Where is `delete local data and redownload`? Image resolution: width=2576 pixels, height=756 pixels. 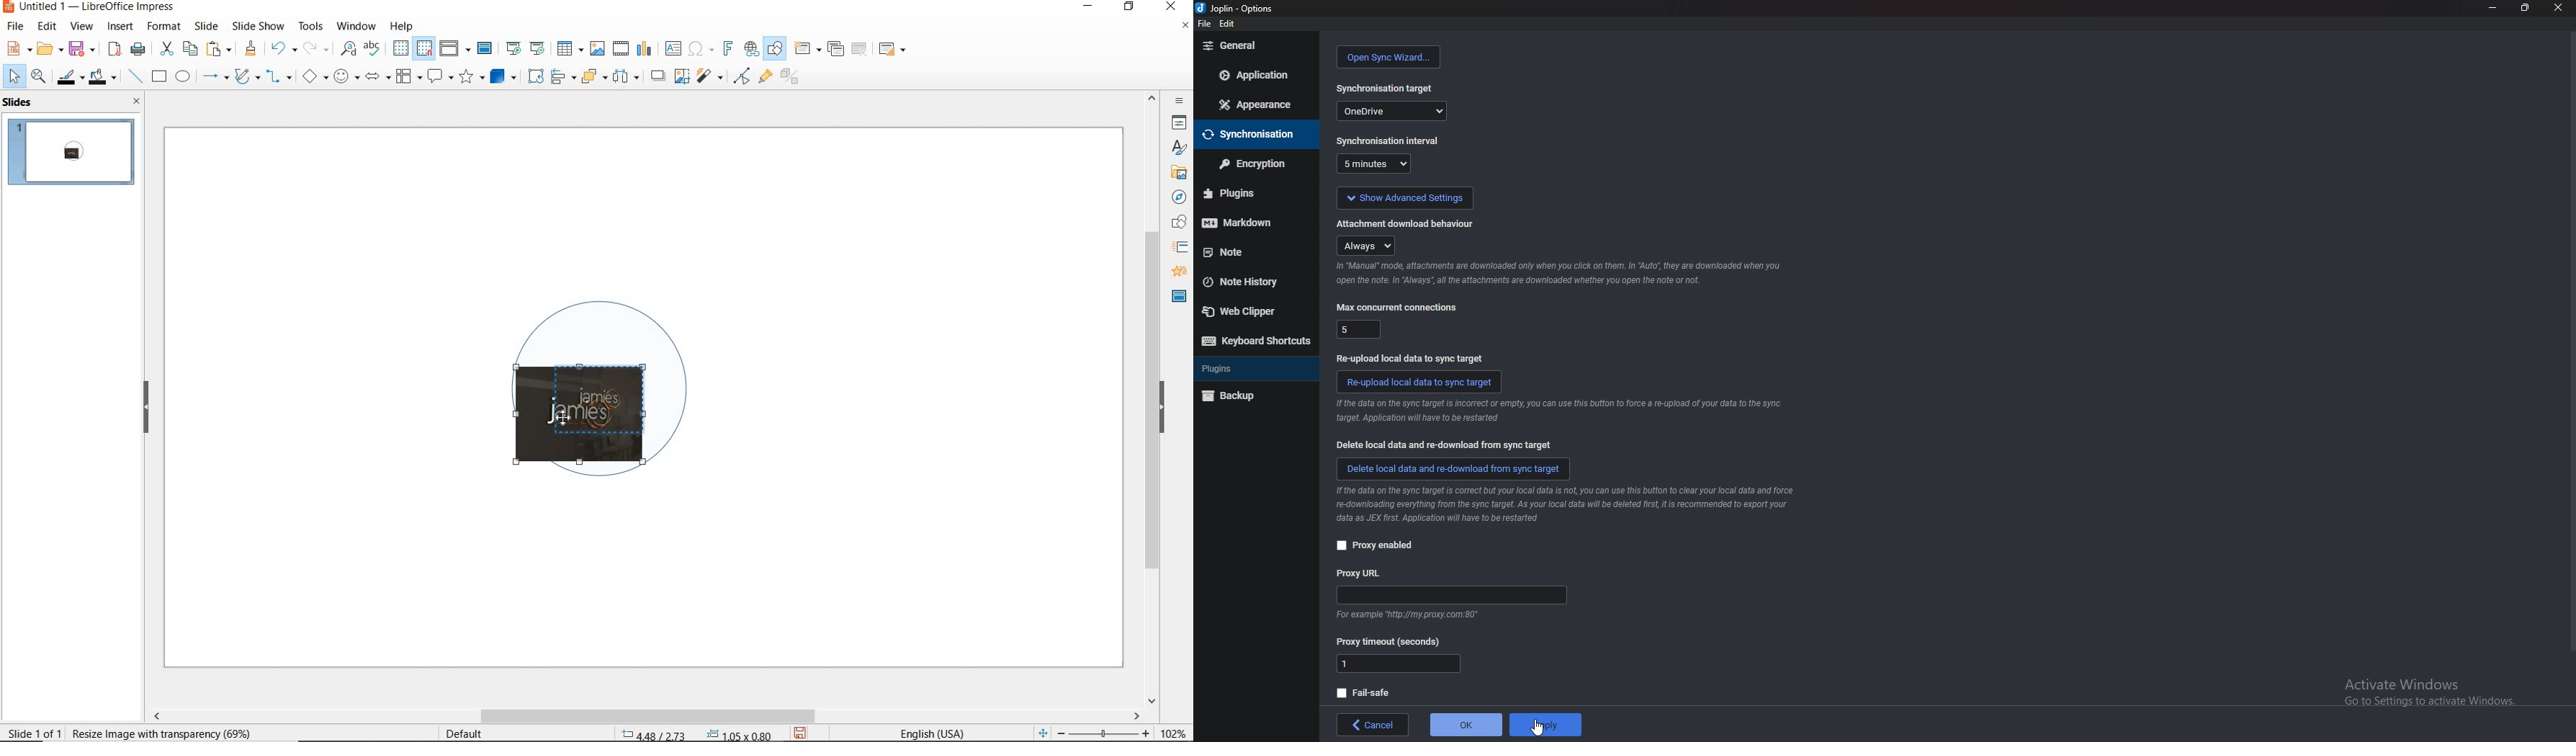
delete local data and redownload is located at coordinates (1452, 469).